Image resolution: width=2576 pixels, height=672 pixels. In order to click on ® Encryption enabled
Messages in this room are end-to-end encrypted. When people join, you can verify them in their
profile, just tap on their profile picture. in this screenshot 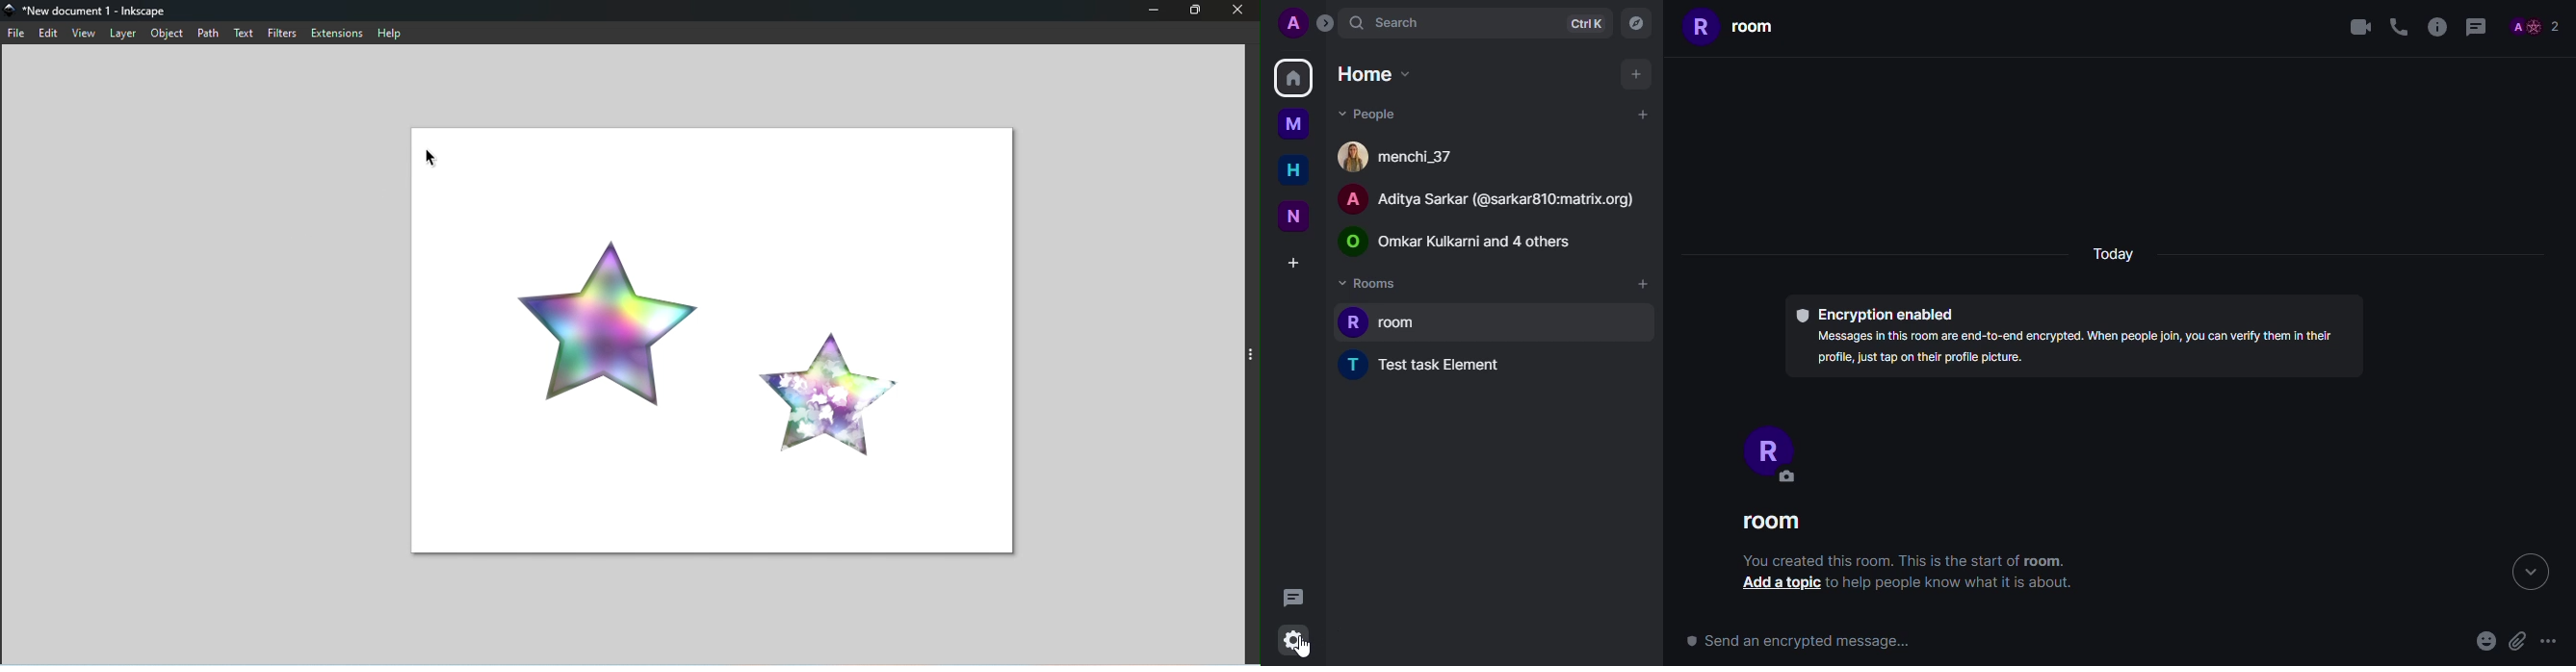, I will do `click(2073, 339)`.